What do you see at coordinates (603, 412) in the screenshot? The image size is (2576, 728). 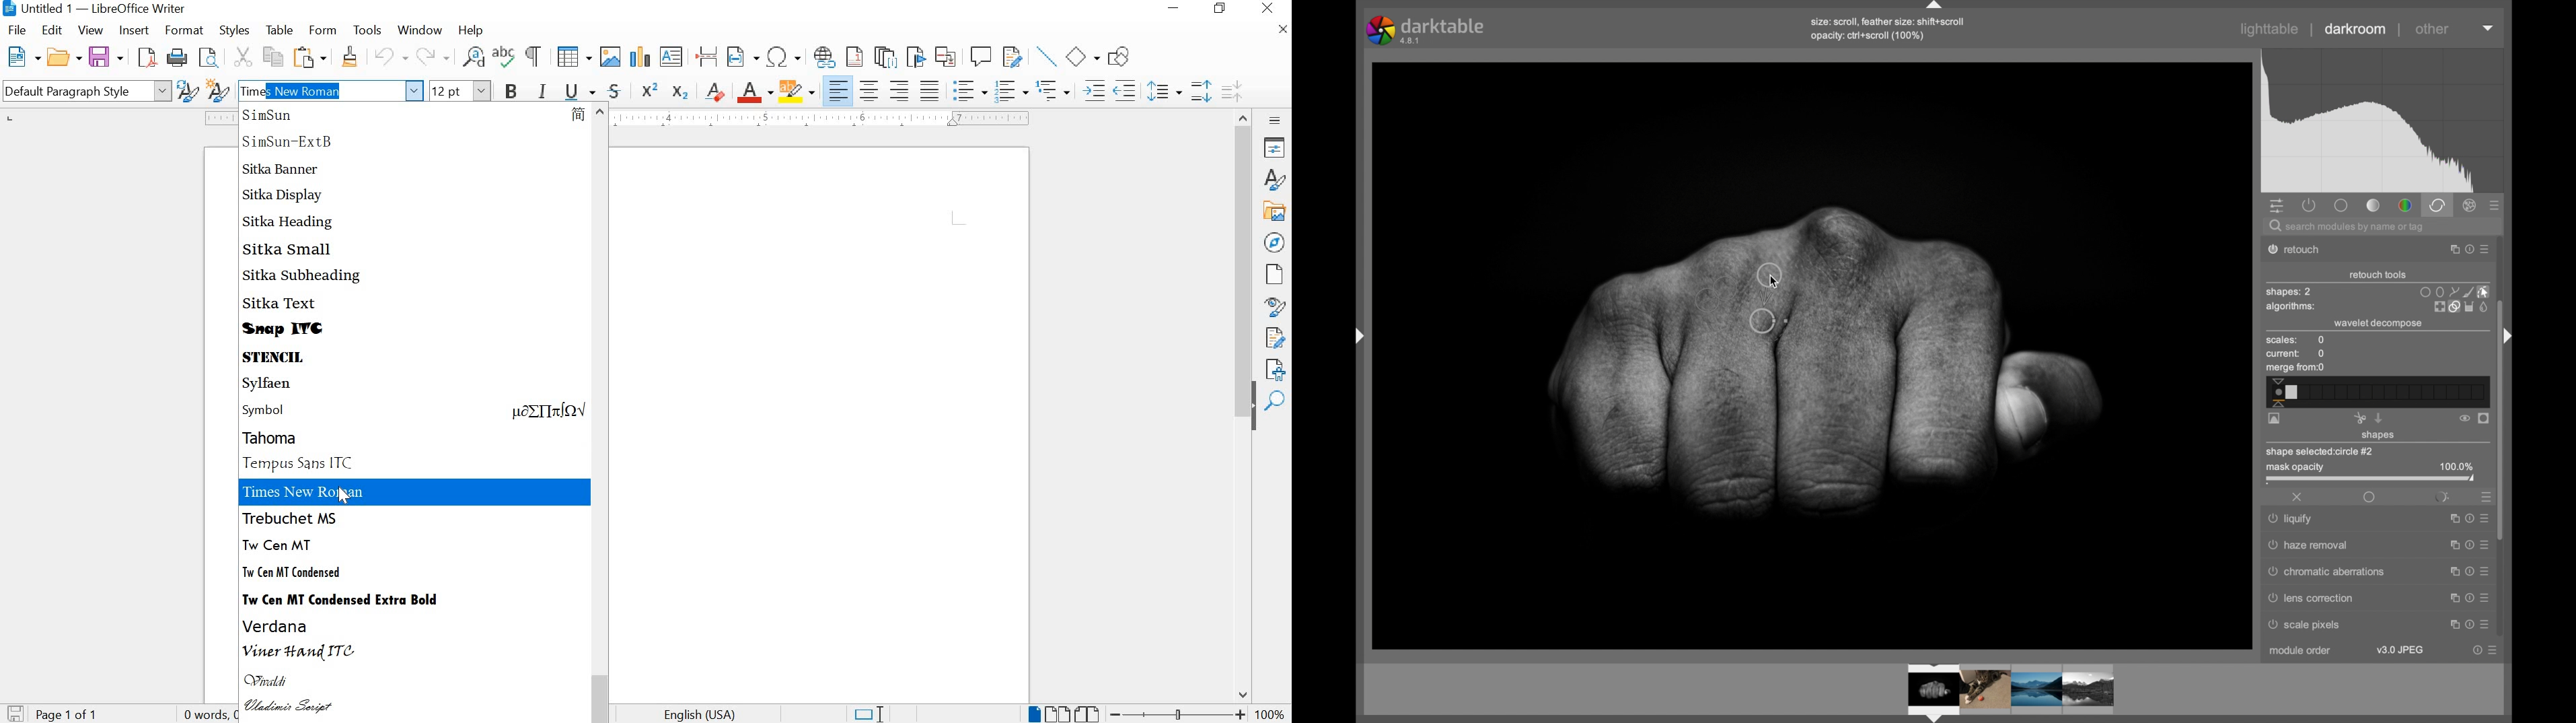 I see `SCROLLBAR` at bounding box center [603, 412].